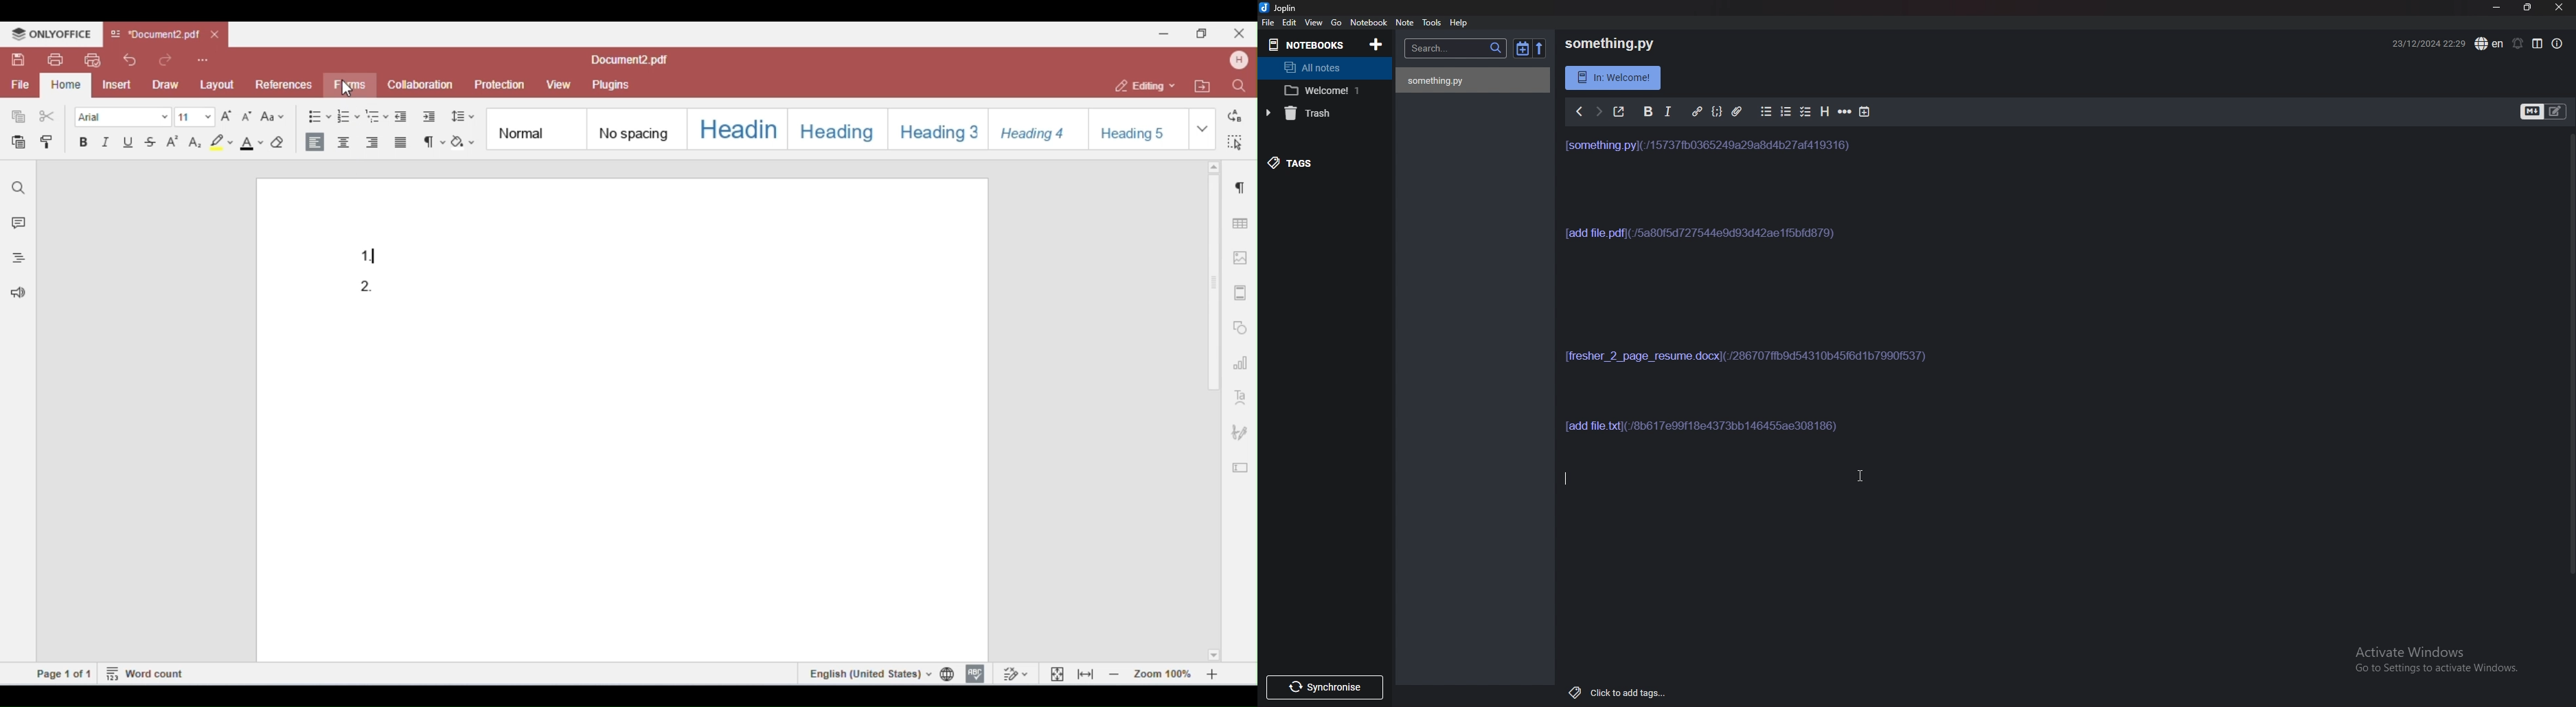 This screenshot has width=2576, height=728. What do you see at coordinates (2498, 8) in the screenshot?
I see `Minimize` at bounding box center [2498, 8].